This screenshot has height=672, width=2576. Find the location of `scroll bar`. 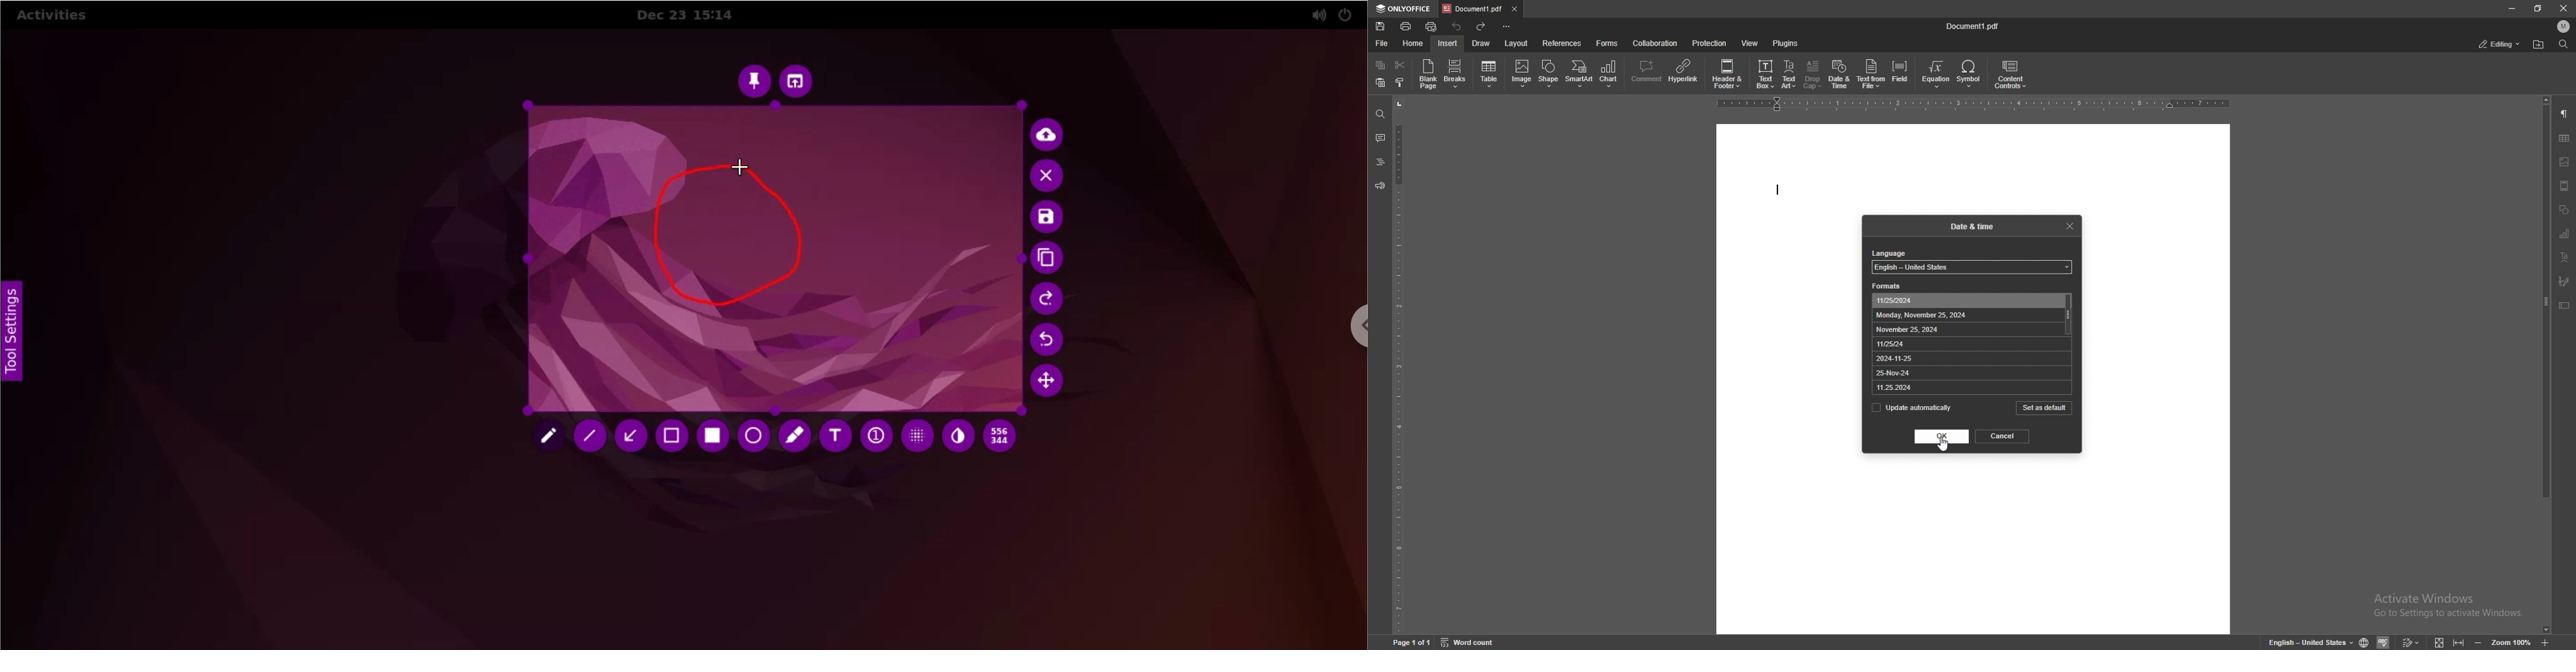

scroll bar is located at coordinates (2068, 314).